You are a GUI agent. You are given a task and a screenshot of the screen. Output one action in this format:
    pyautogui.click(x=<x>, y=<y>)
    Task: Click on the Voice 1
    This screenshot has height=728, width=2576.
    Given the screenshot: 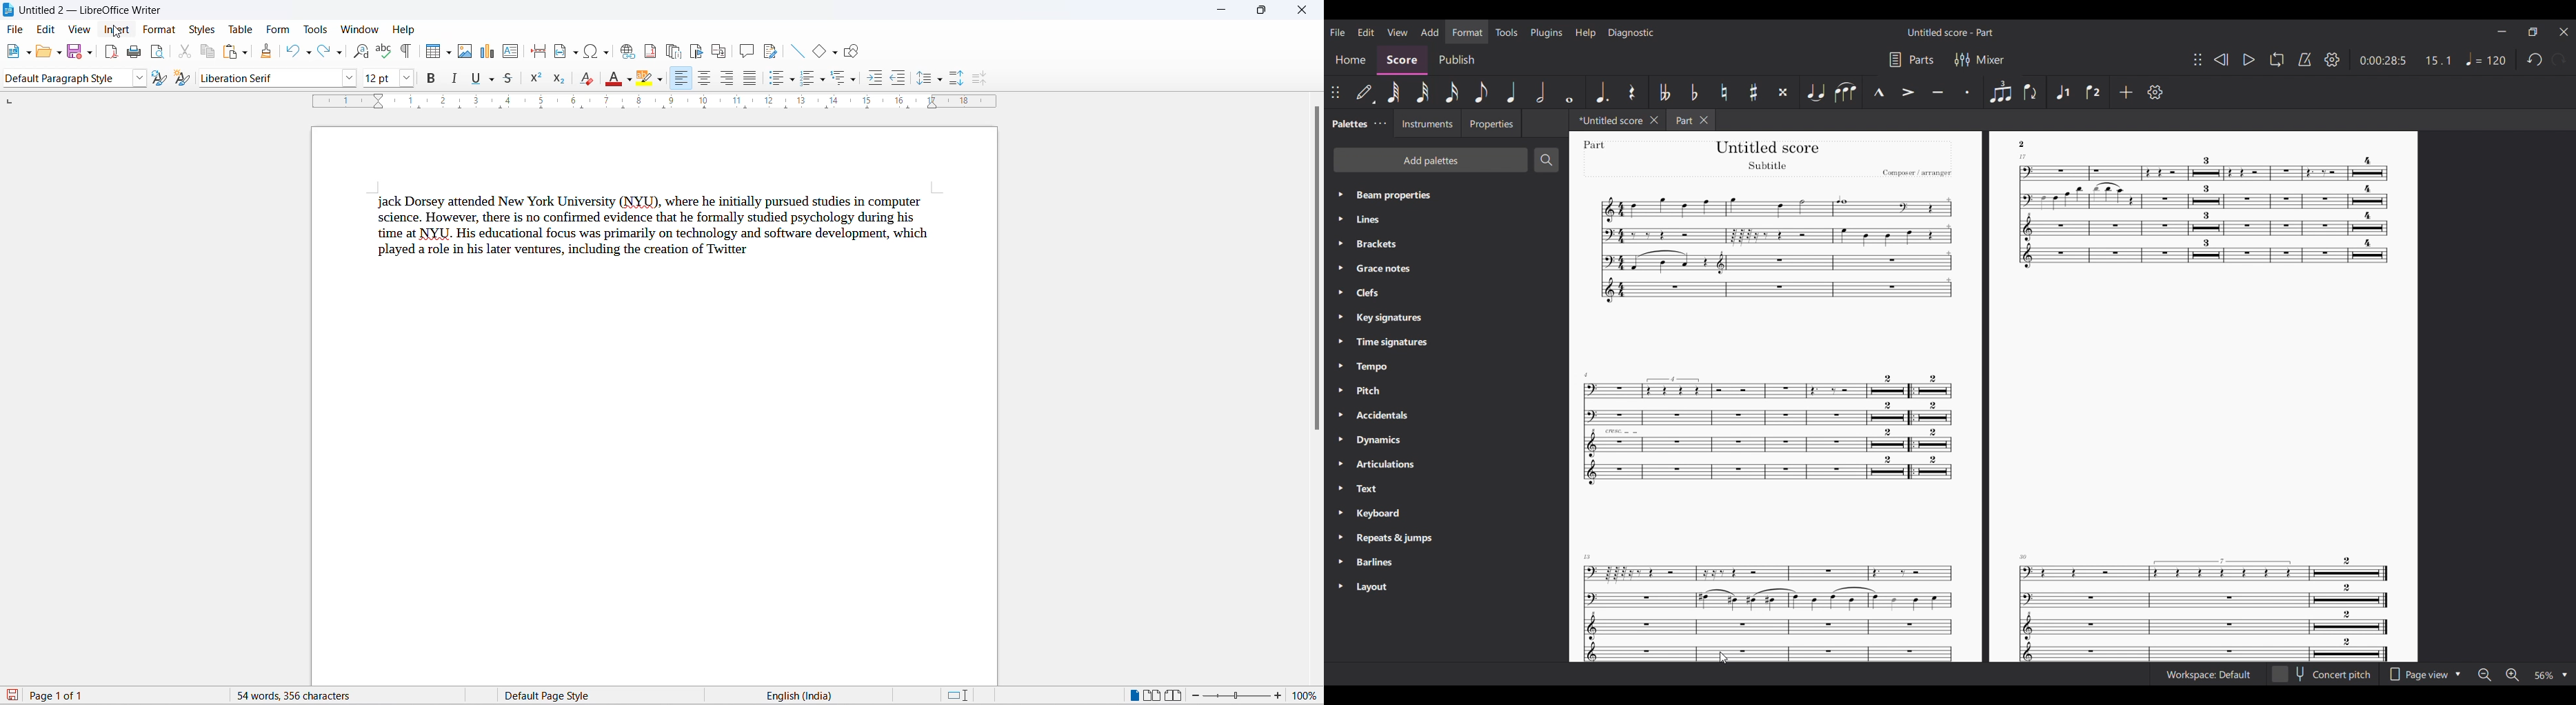 What is the action you would take?
    pyautogui.click(x=2062, y=92)
    